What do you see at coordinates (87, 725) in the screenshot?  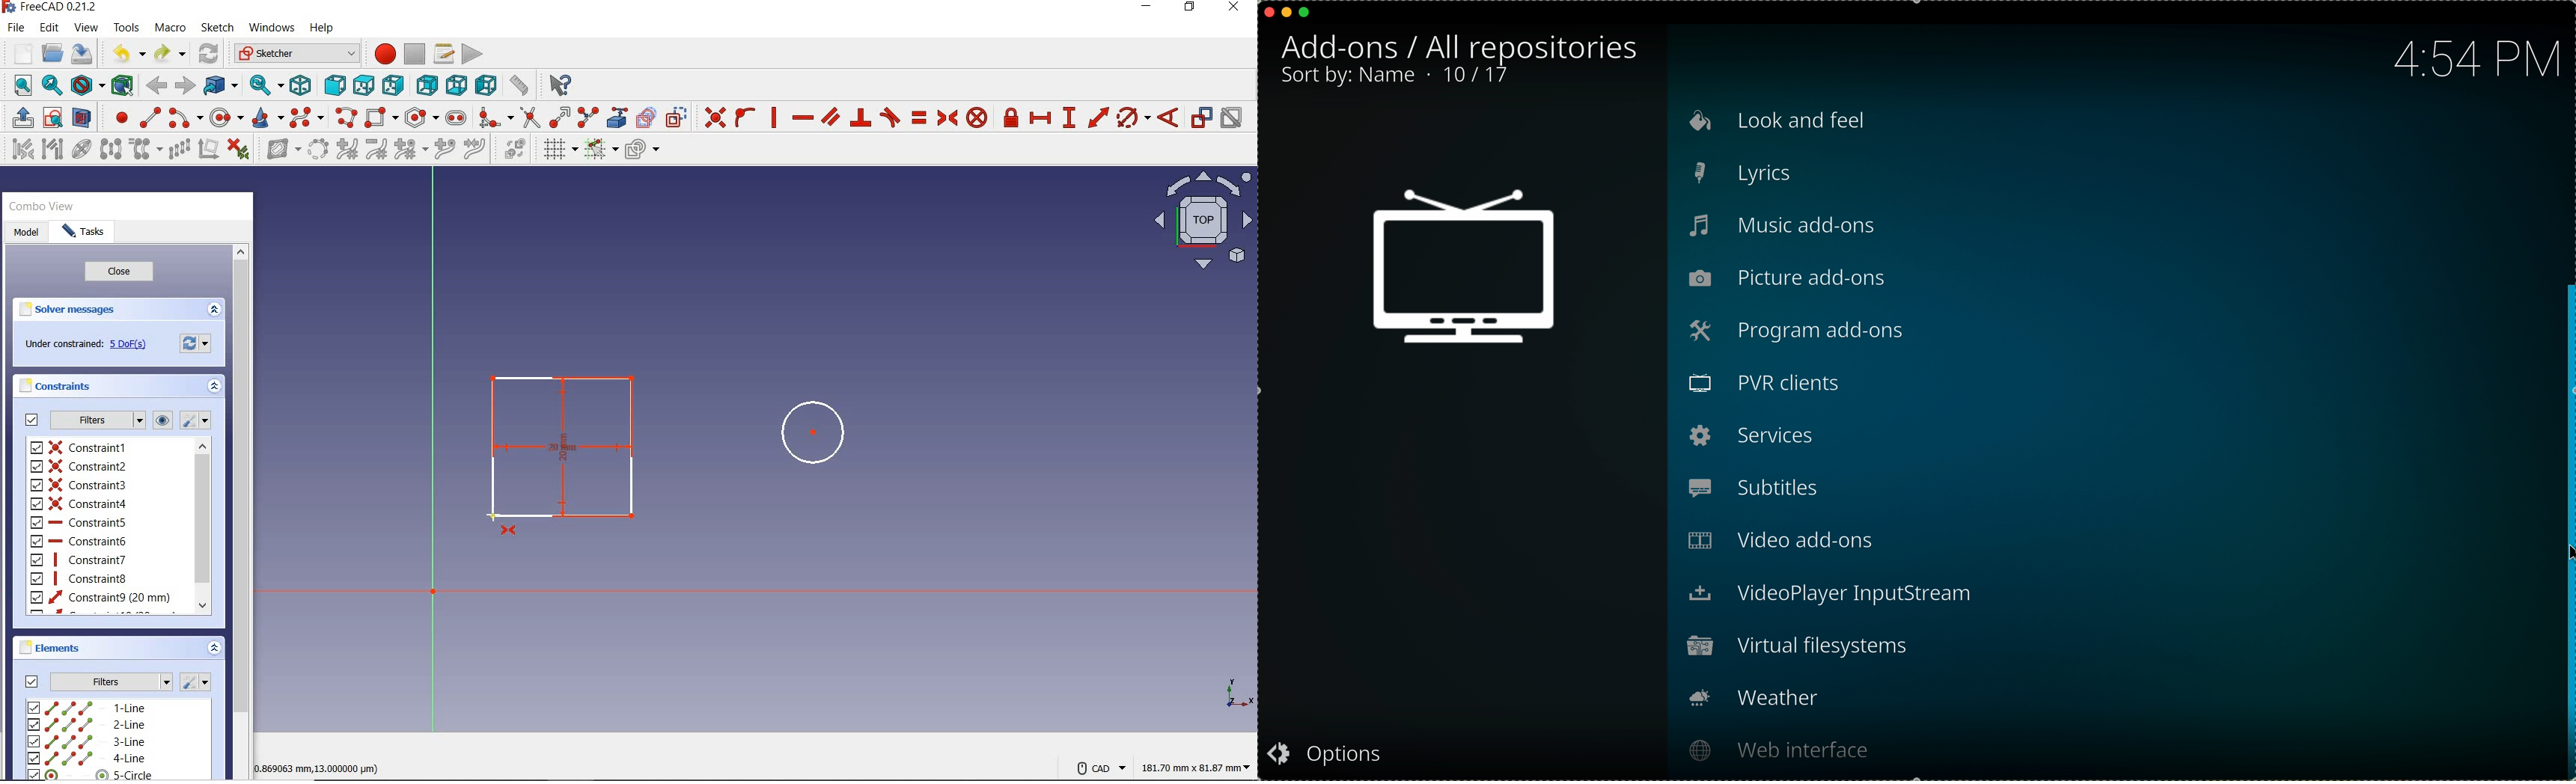 I see `2-LINE` at bounding box center [87, 725].